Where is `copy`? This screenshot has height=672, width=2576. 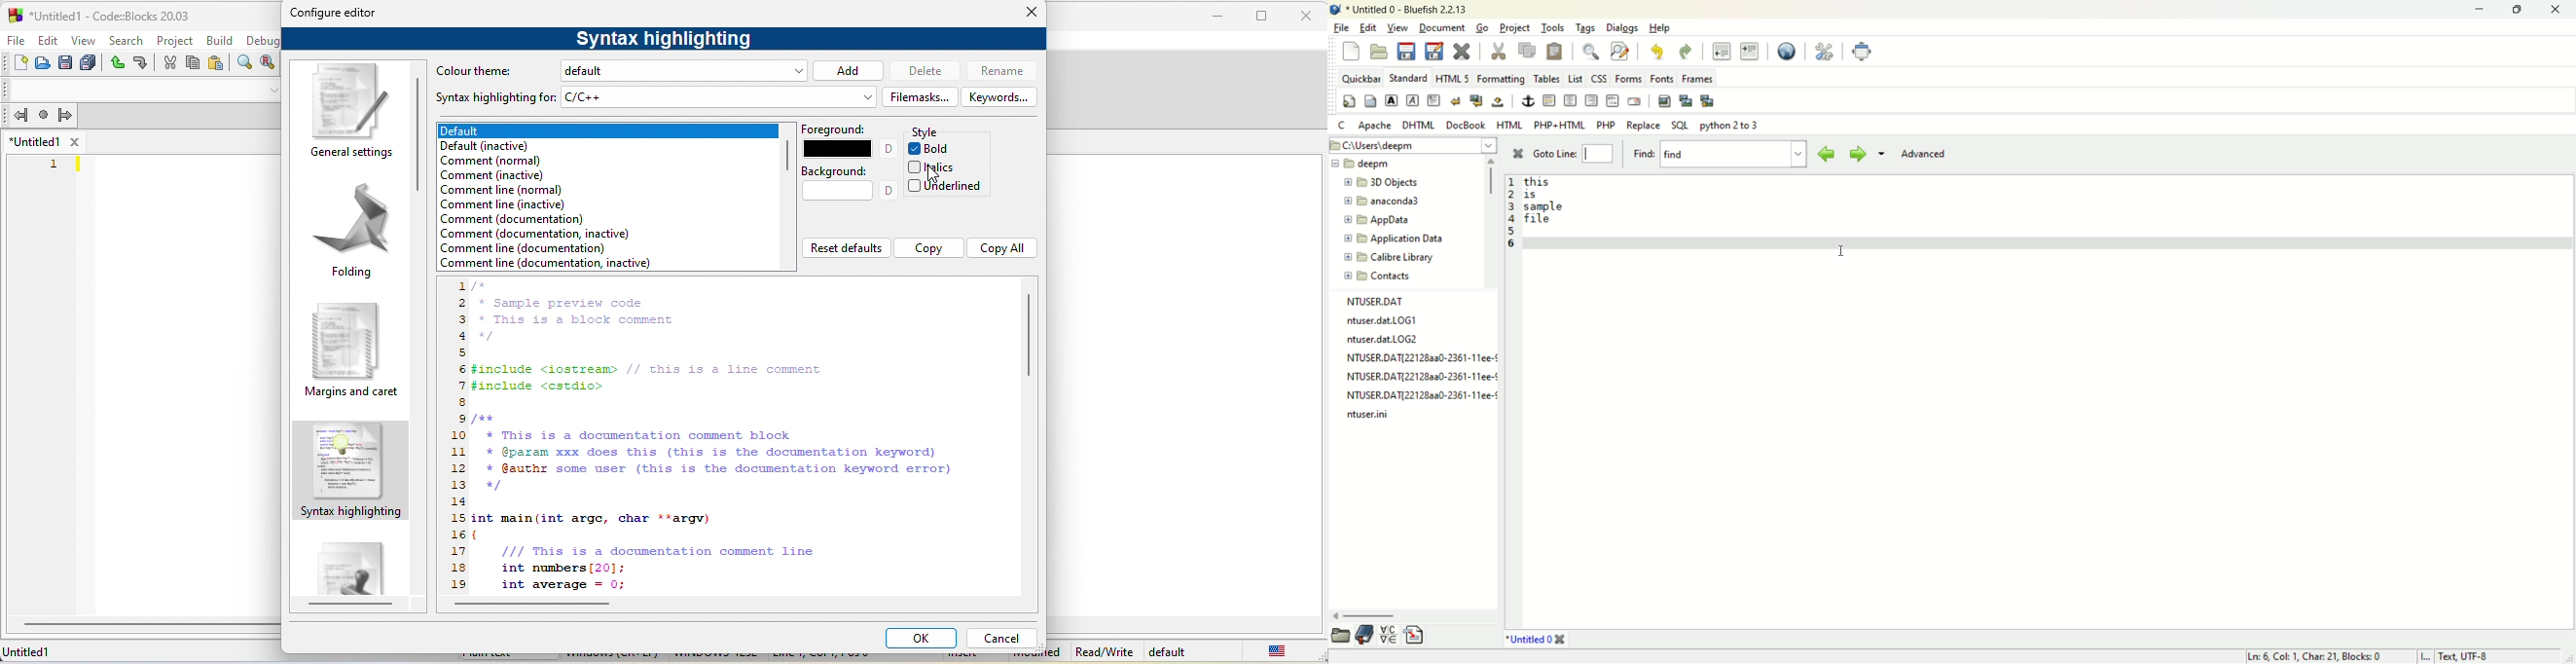
copy is located at coordinates (193, 62).